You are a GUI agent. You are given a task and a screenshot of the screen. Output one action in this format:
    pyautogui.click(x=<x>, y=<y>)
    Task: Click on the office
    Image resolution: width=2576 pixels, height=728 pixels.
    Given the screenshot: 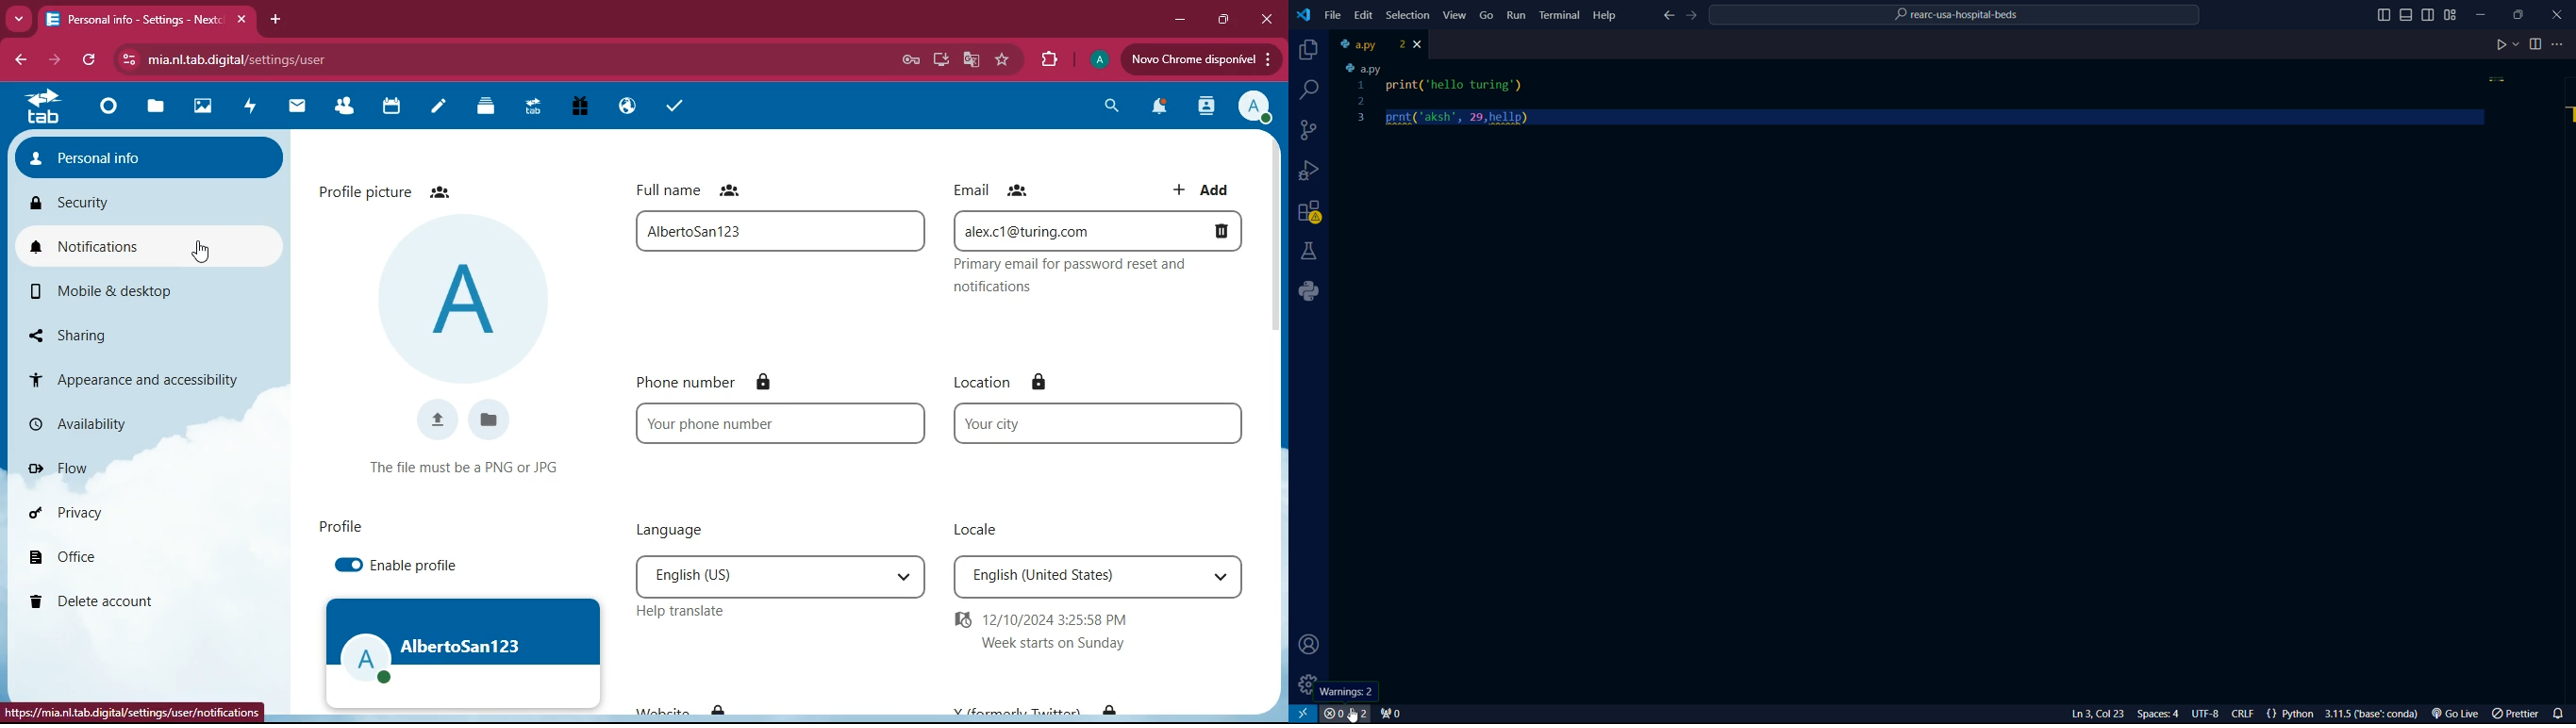 What is the action you would take?
    pyautogui.click(x=109, y=557)
    